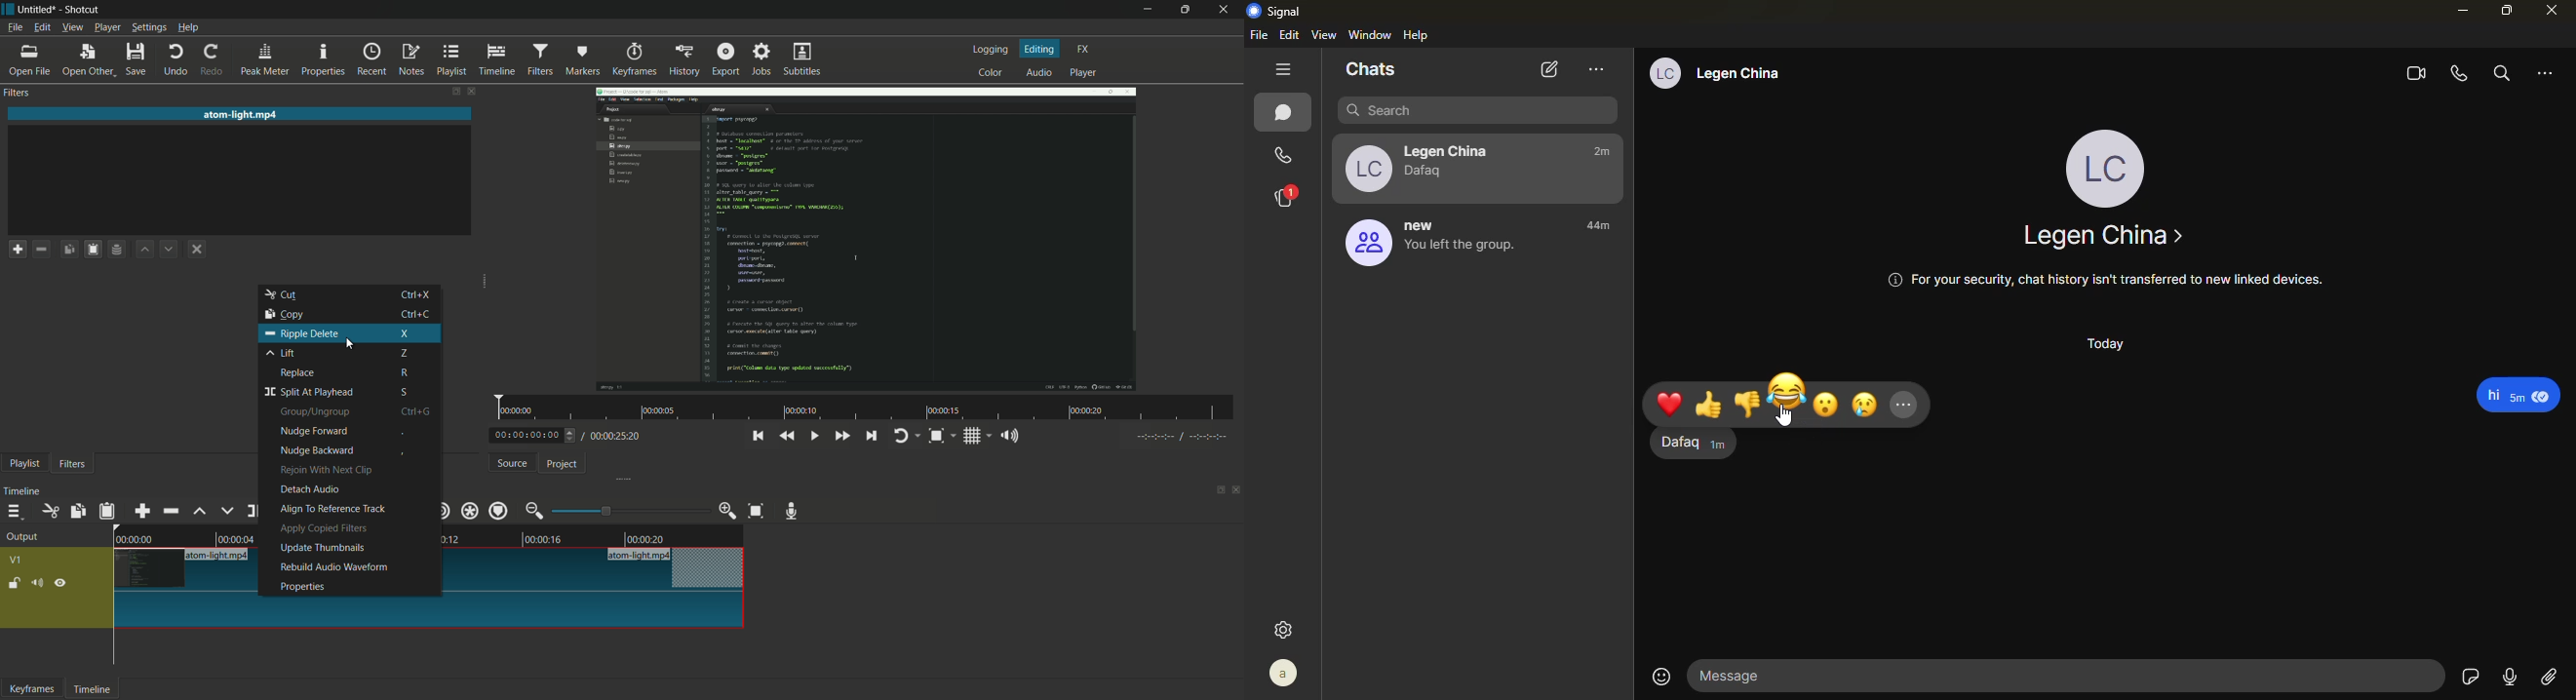 Image resolution: width=2576 pixels, height=700 pixels. Describe the element at coordinates (24, 492) in the screenshot. I see `timeline` at that location.